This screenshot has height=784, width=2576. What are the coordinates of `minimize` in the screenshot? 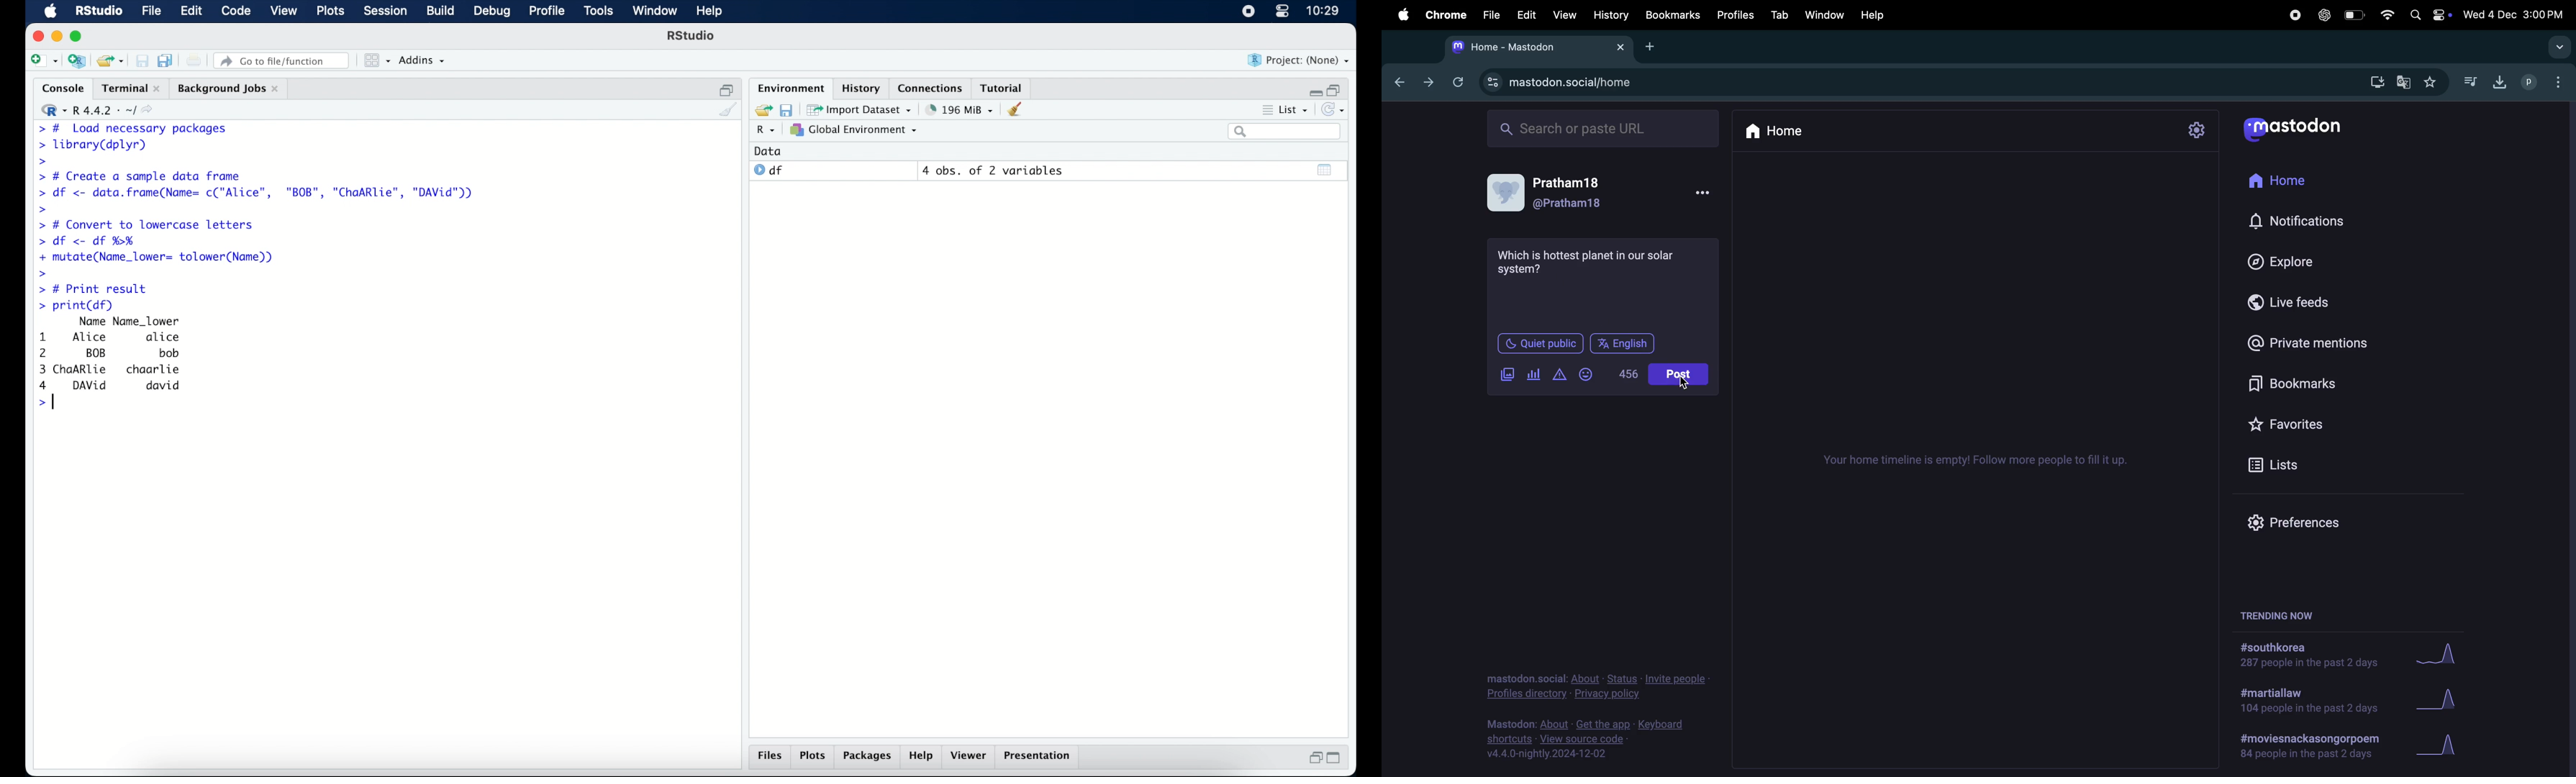 It's located at (57, 36).